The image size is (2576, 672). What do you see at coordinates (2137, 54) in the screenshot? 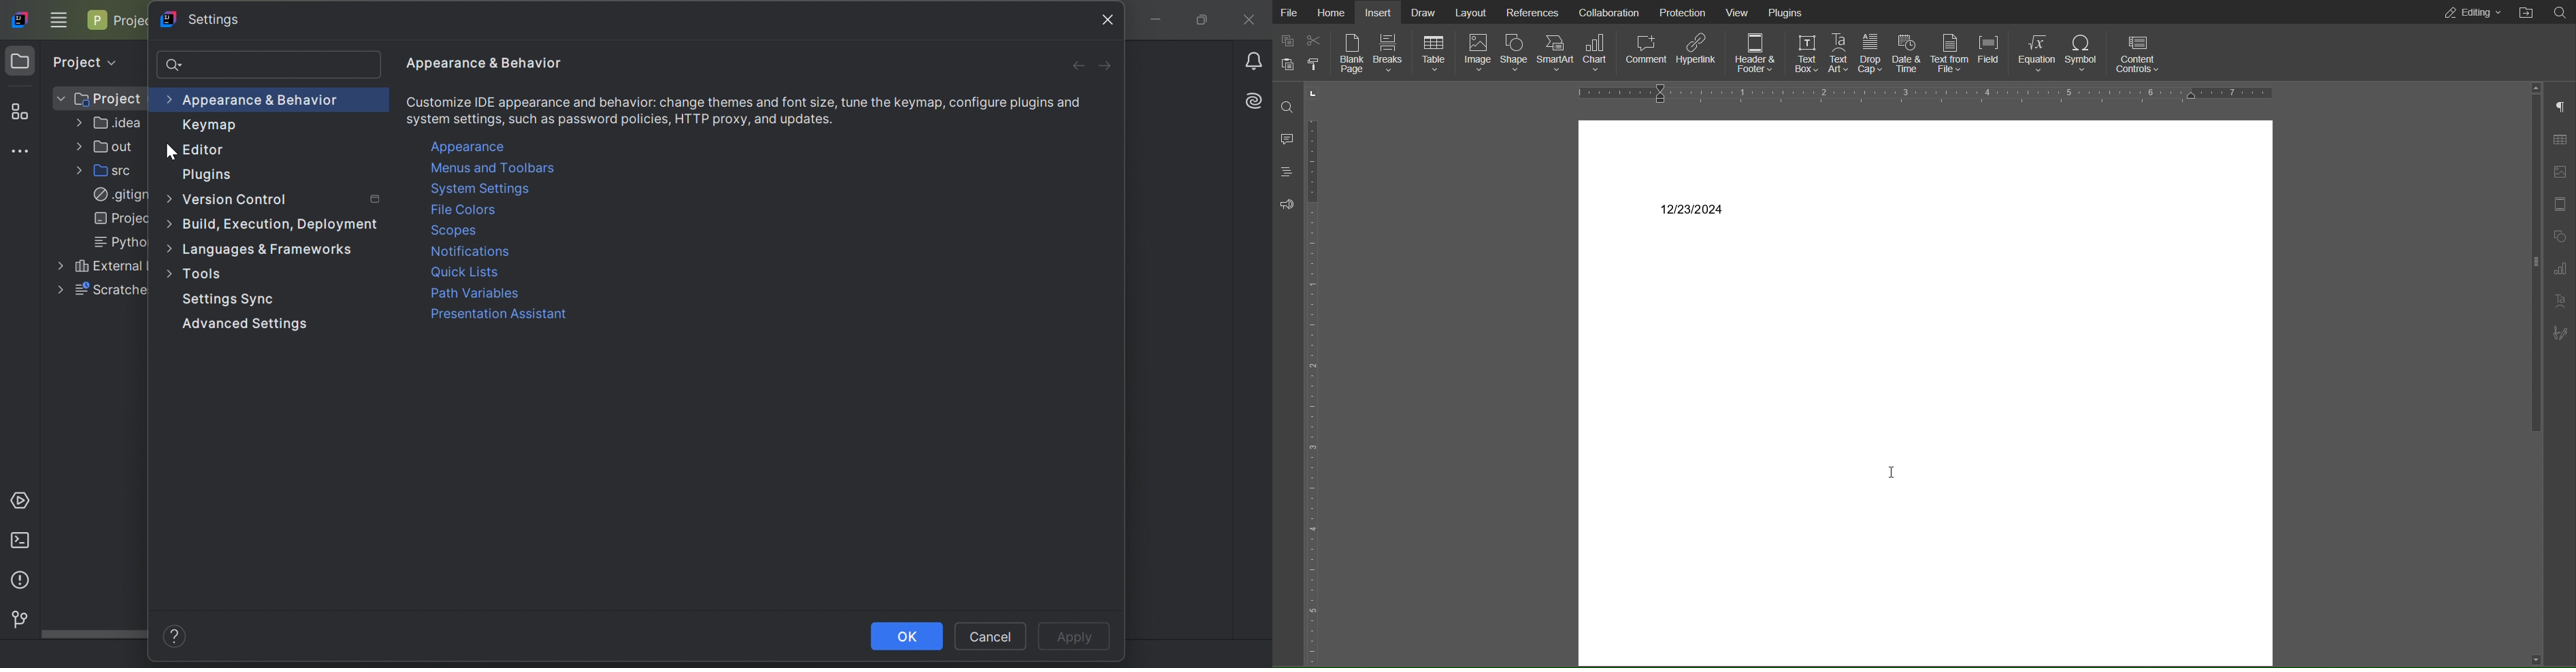
I see `Content Controls` at bounding box center [2137, 54].